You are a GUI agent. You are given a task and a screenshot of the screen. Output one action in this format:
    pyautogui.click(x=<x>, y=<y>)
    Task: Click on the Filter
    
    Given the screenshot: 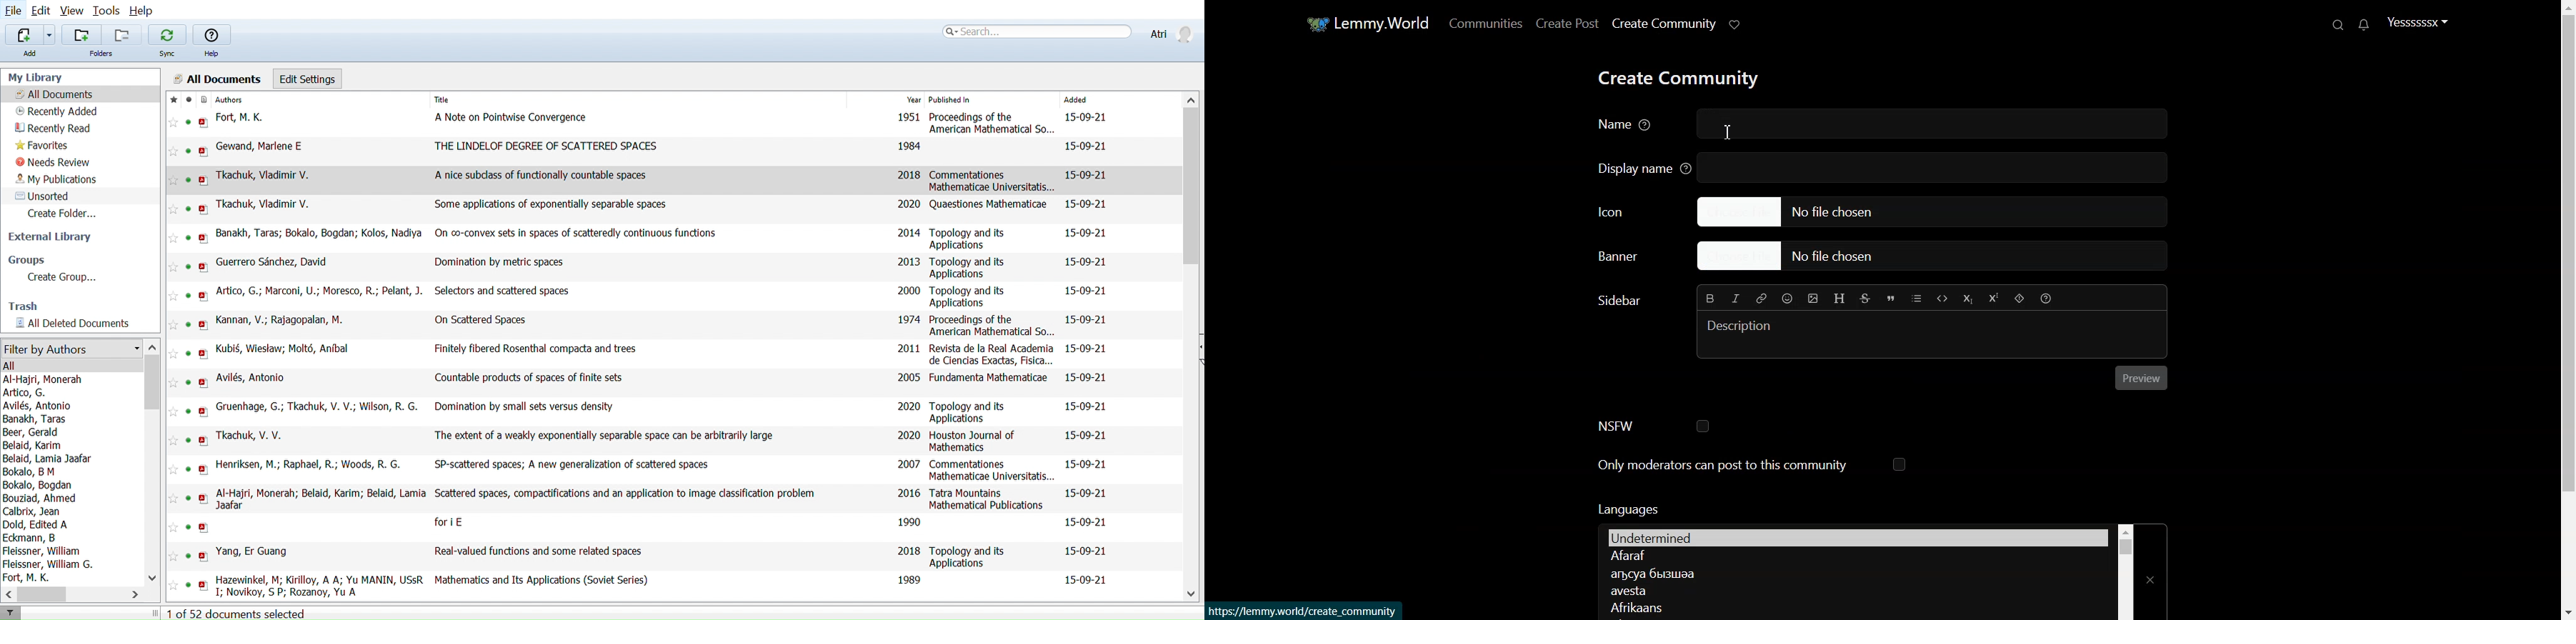 What is the action you would take?
    pyautogui.click(x=11, y=613)
    